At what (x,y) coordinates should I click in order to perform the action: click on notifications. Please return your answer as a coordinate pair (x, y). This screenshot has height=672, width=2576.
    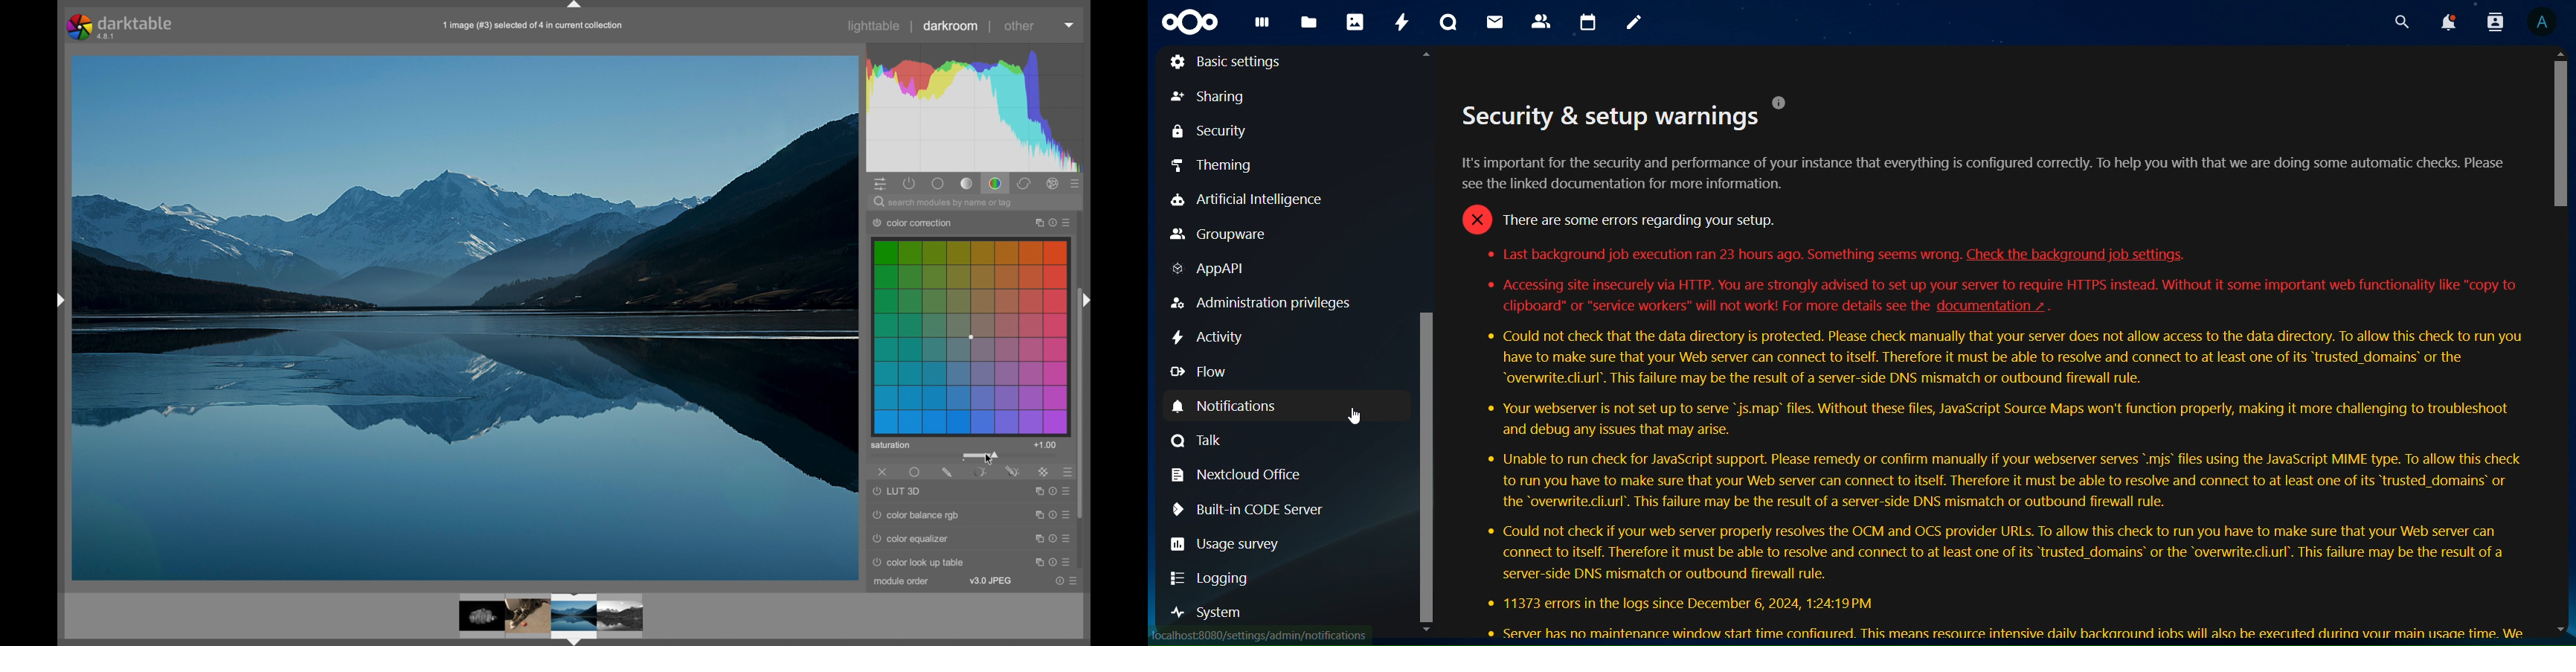
    Looking at the image, I should click on (1242, 406).